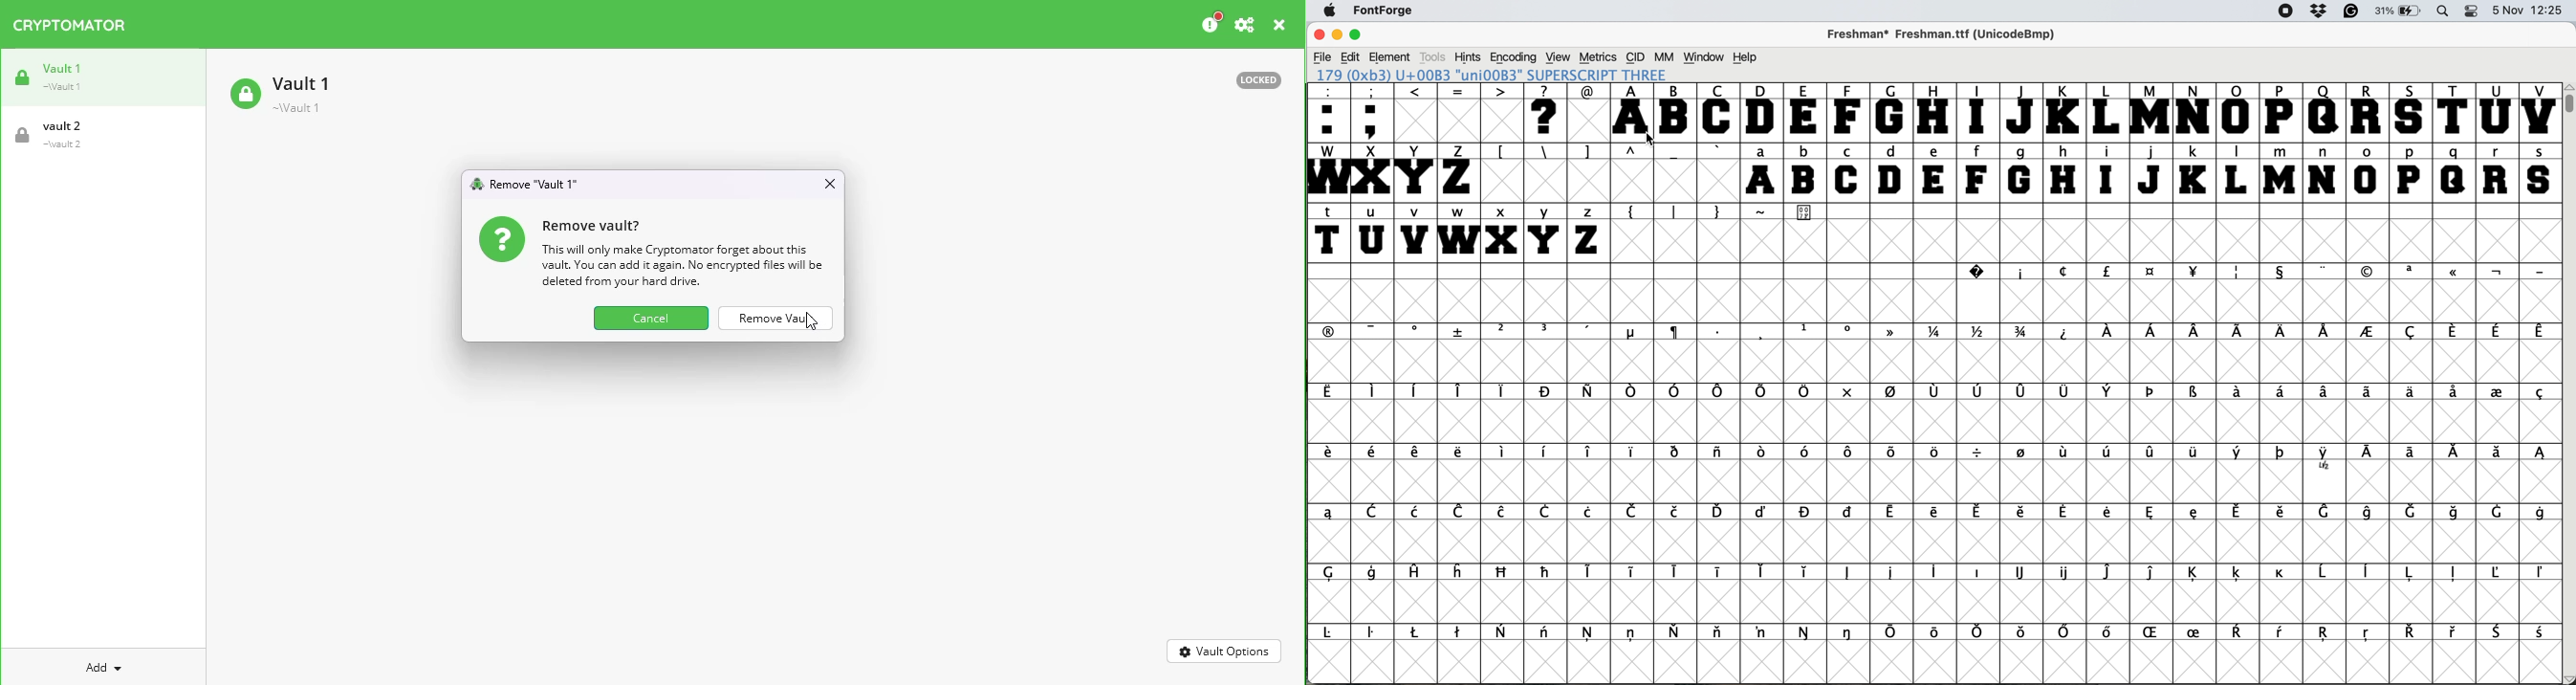  I want to click on symbol, so click(1631, 393).